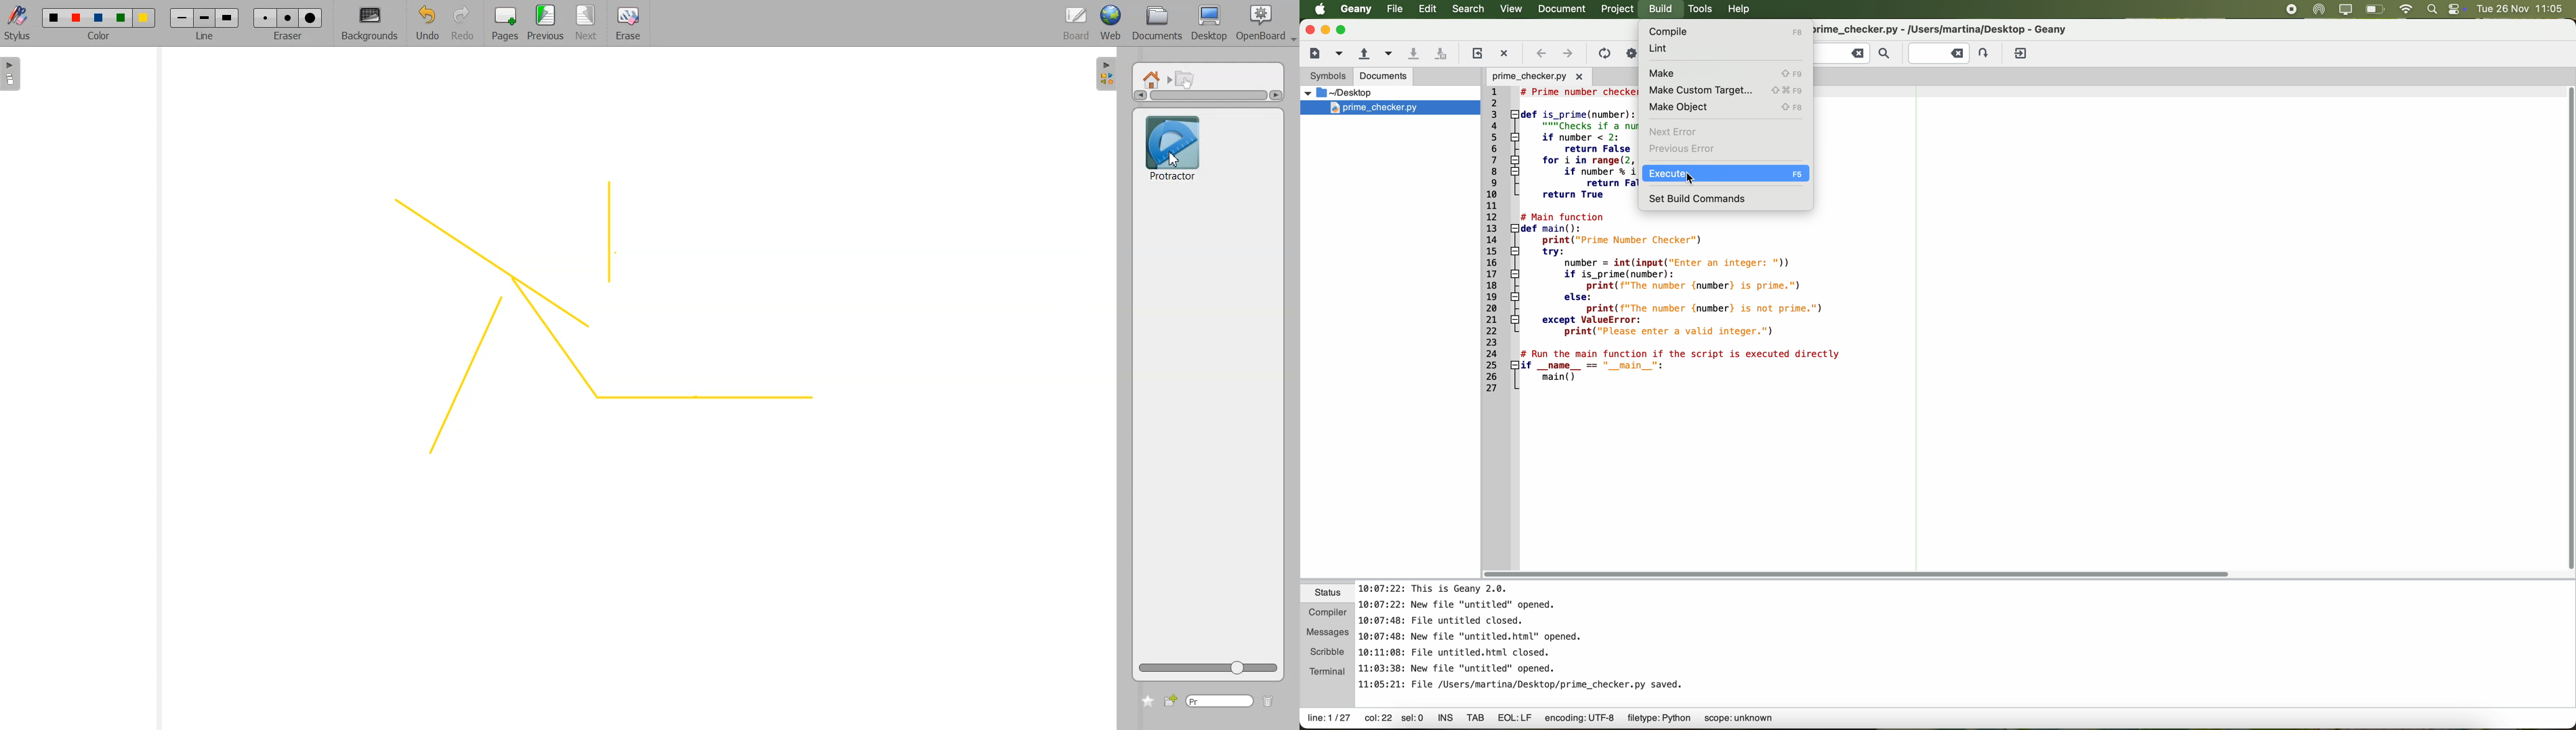  What do you see at coordinates (1173, 160) in the screenshot?
I see `Cursor` at bounding box center [1173, 160].